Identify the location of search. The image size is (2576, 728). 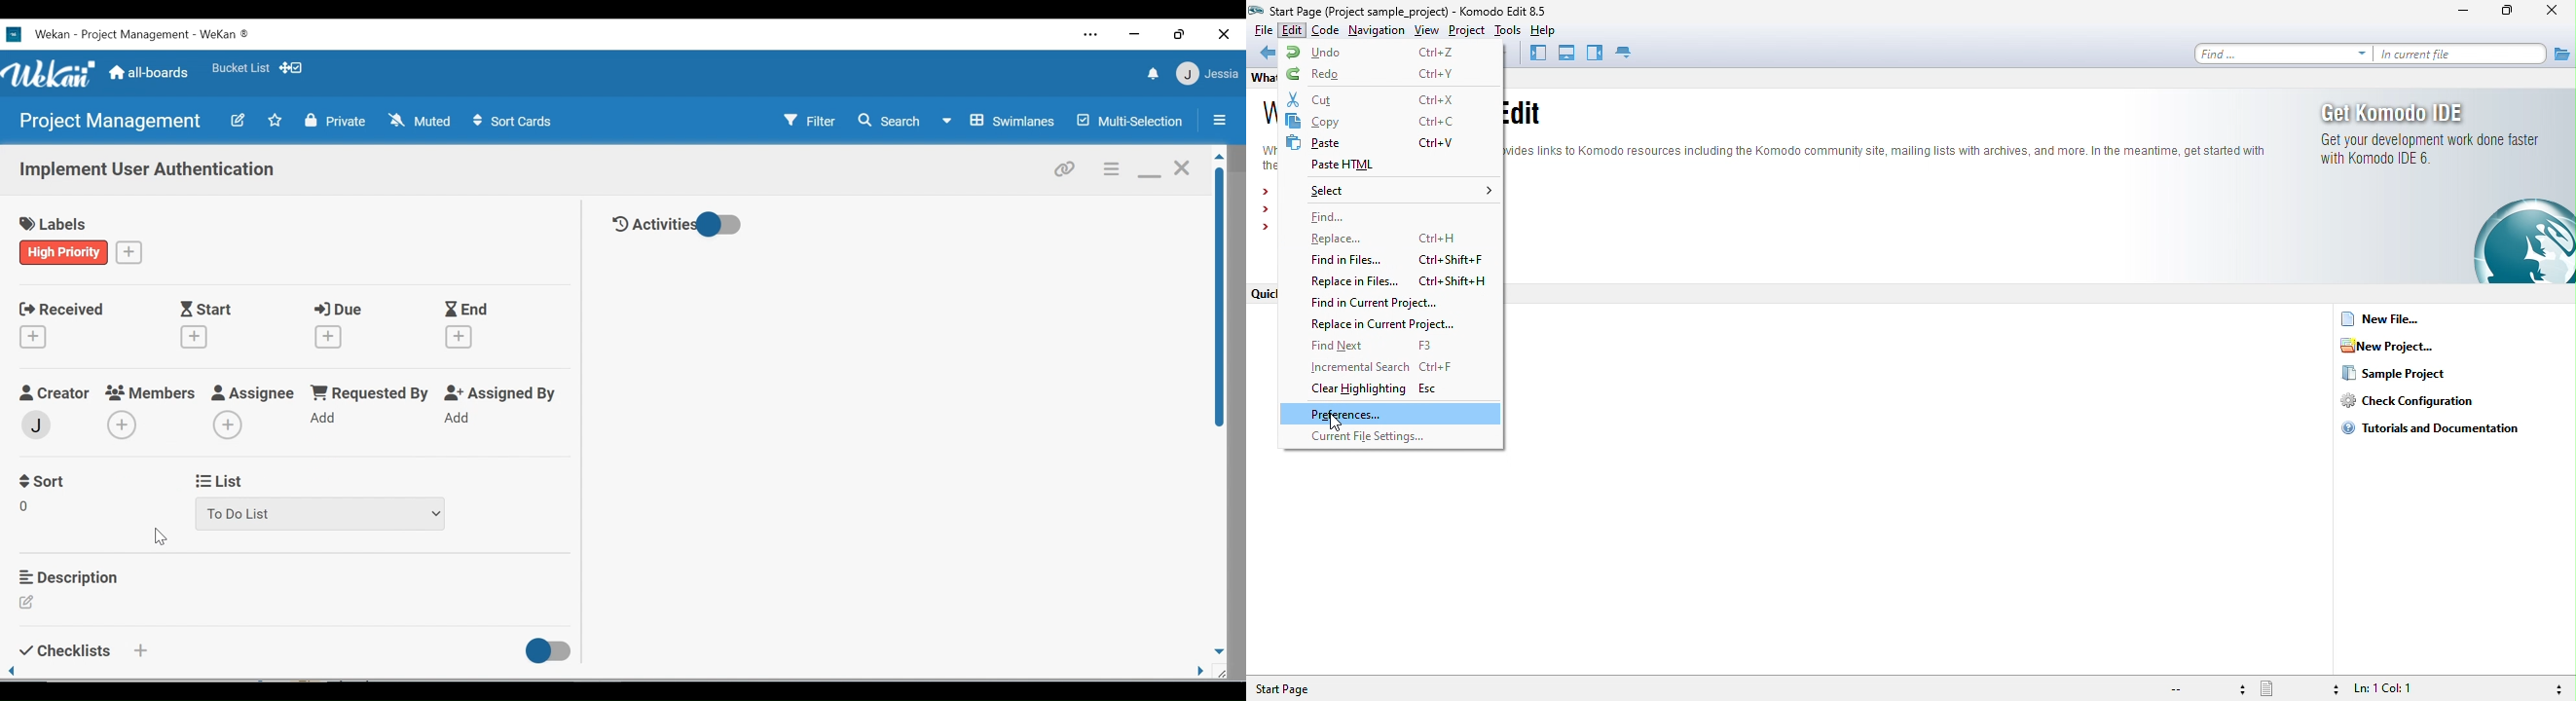
(889, 121).